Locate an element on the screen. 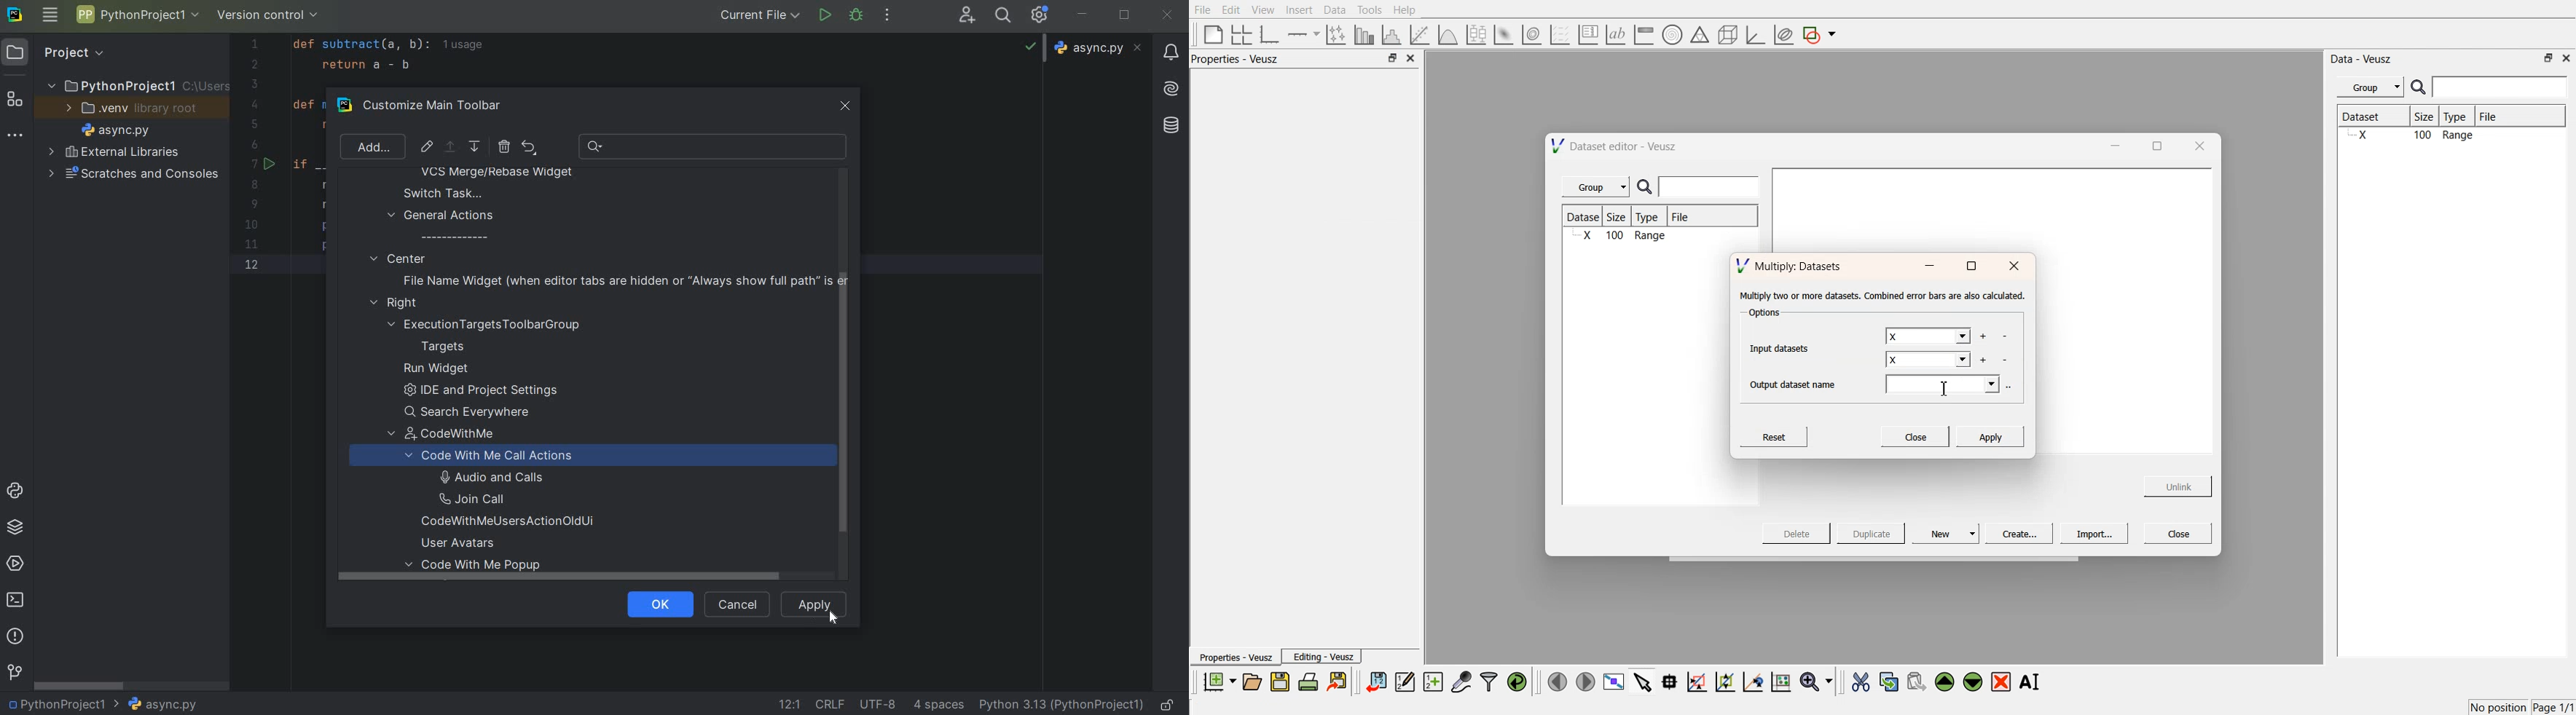  recenter the graph axes is located at coordinates (1753, 681).